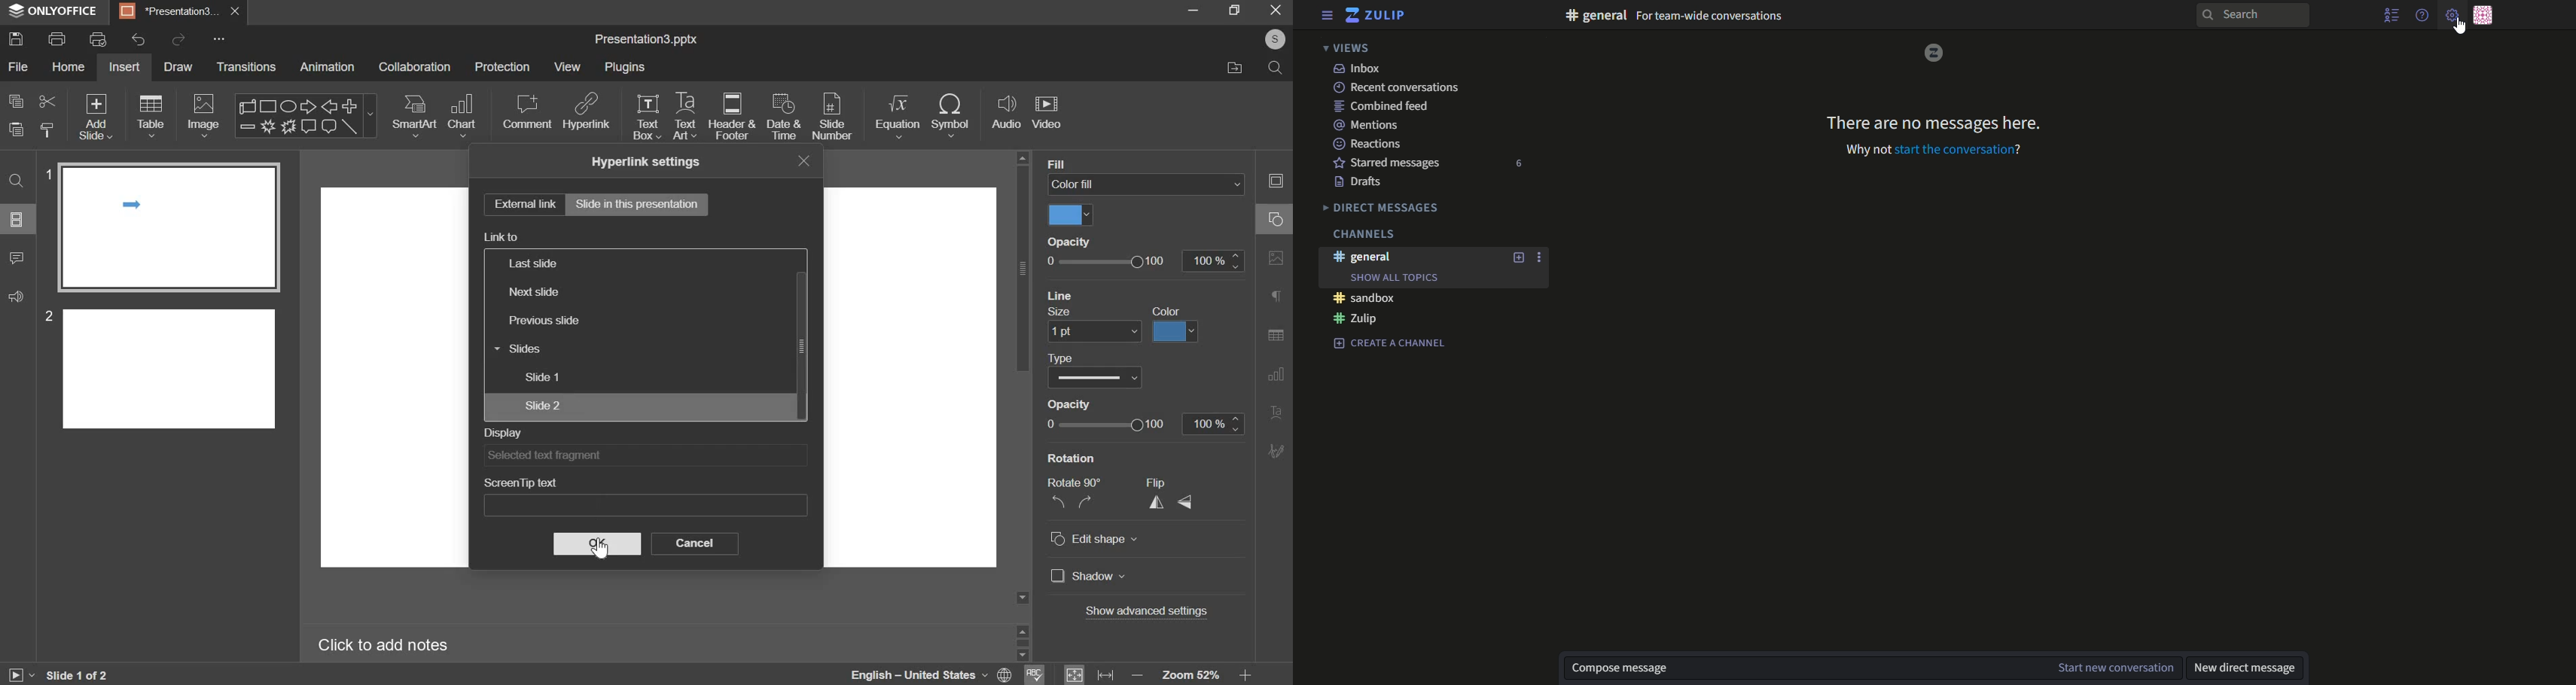 The image size is (2576, 700). Describe the element at coordinates (1058, 501) in the screenshot. I see `rotate anti-clockwise` at that location.